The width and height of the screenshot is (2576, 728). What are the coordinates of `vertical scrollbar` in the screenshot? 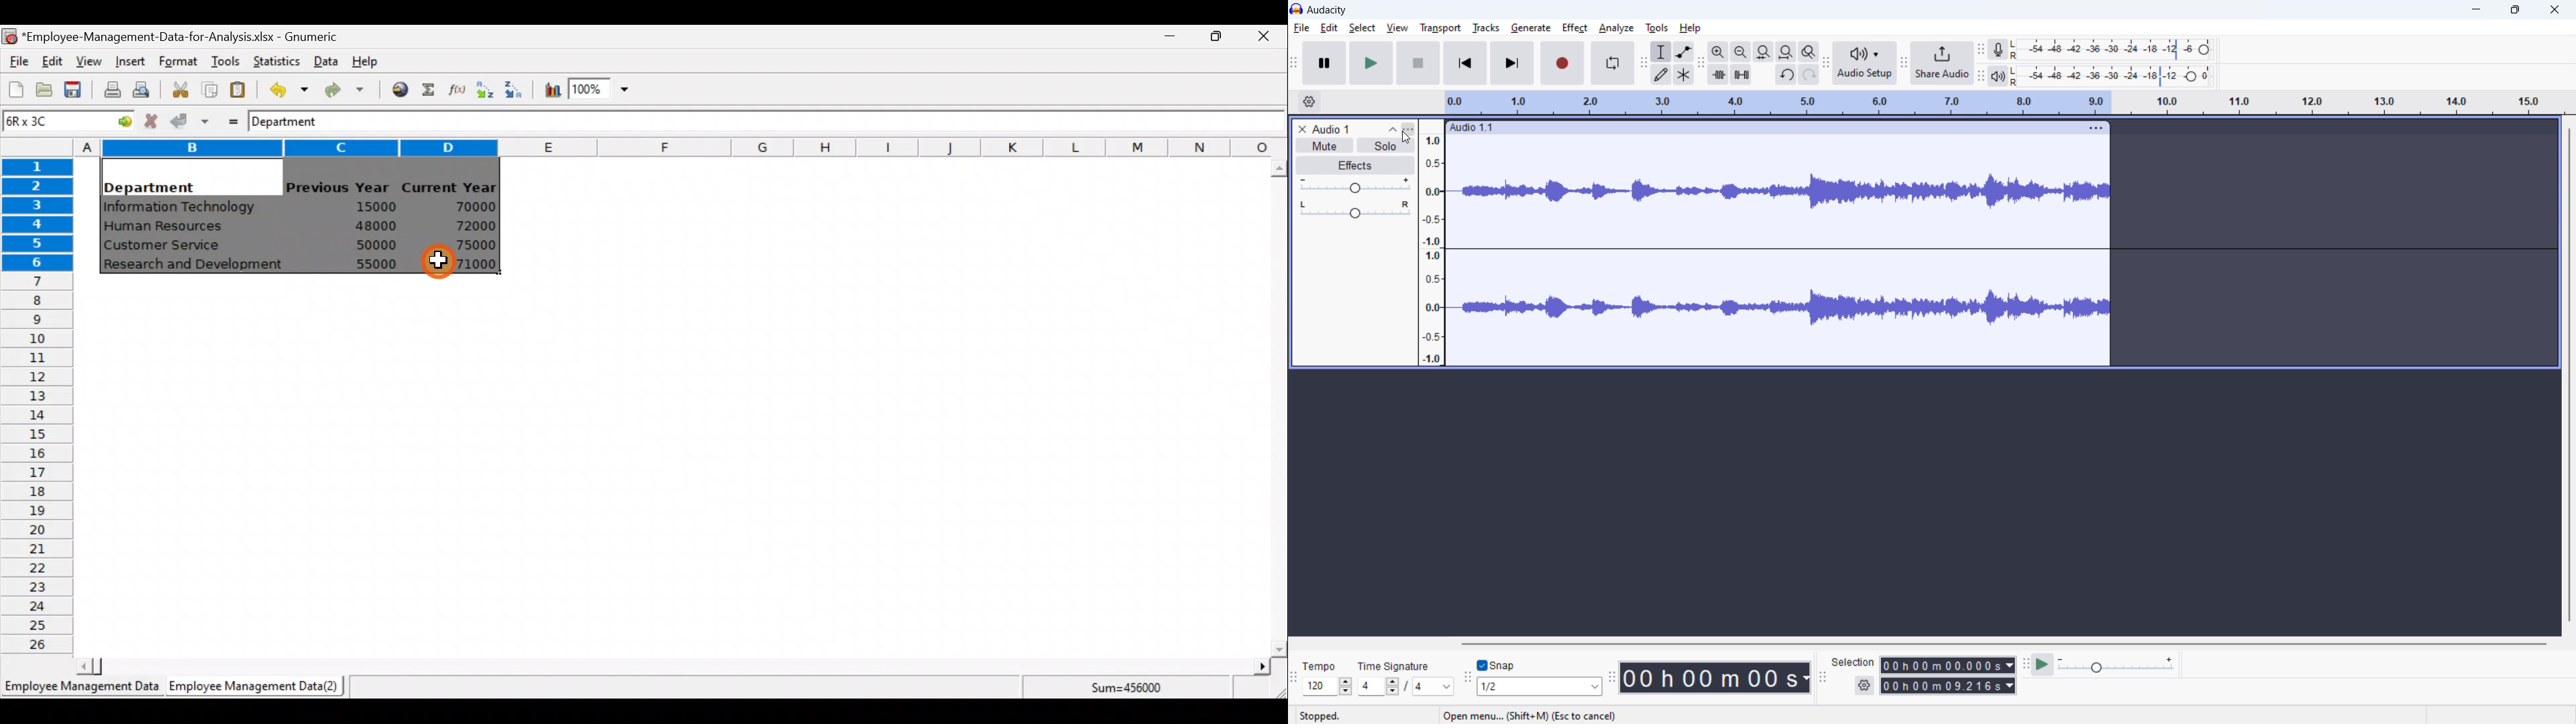 It's located at (2569, 374).